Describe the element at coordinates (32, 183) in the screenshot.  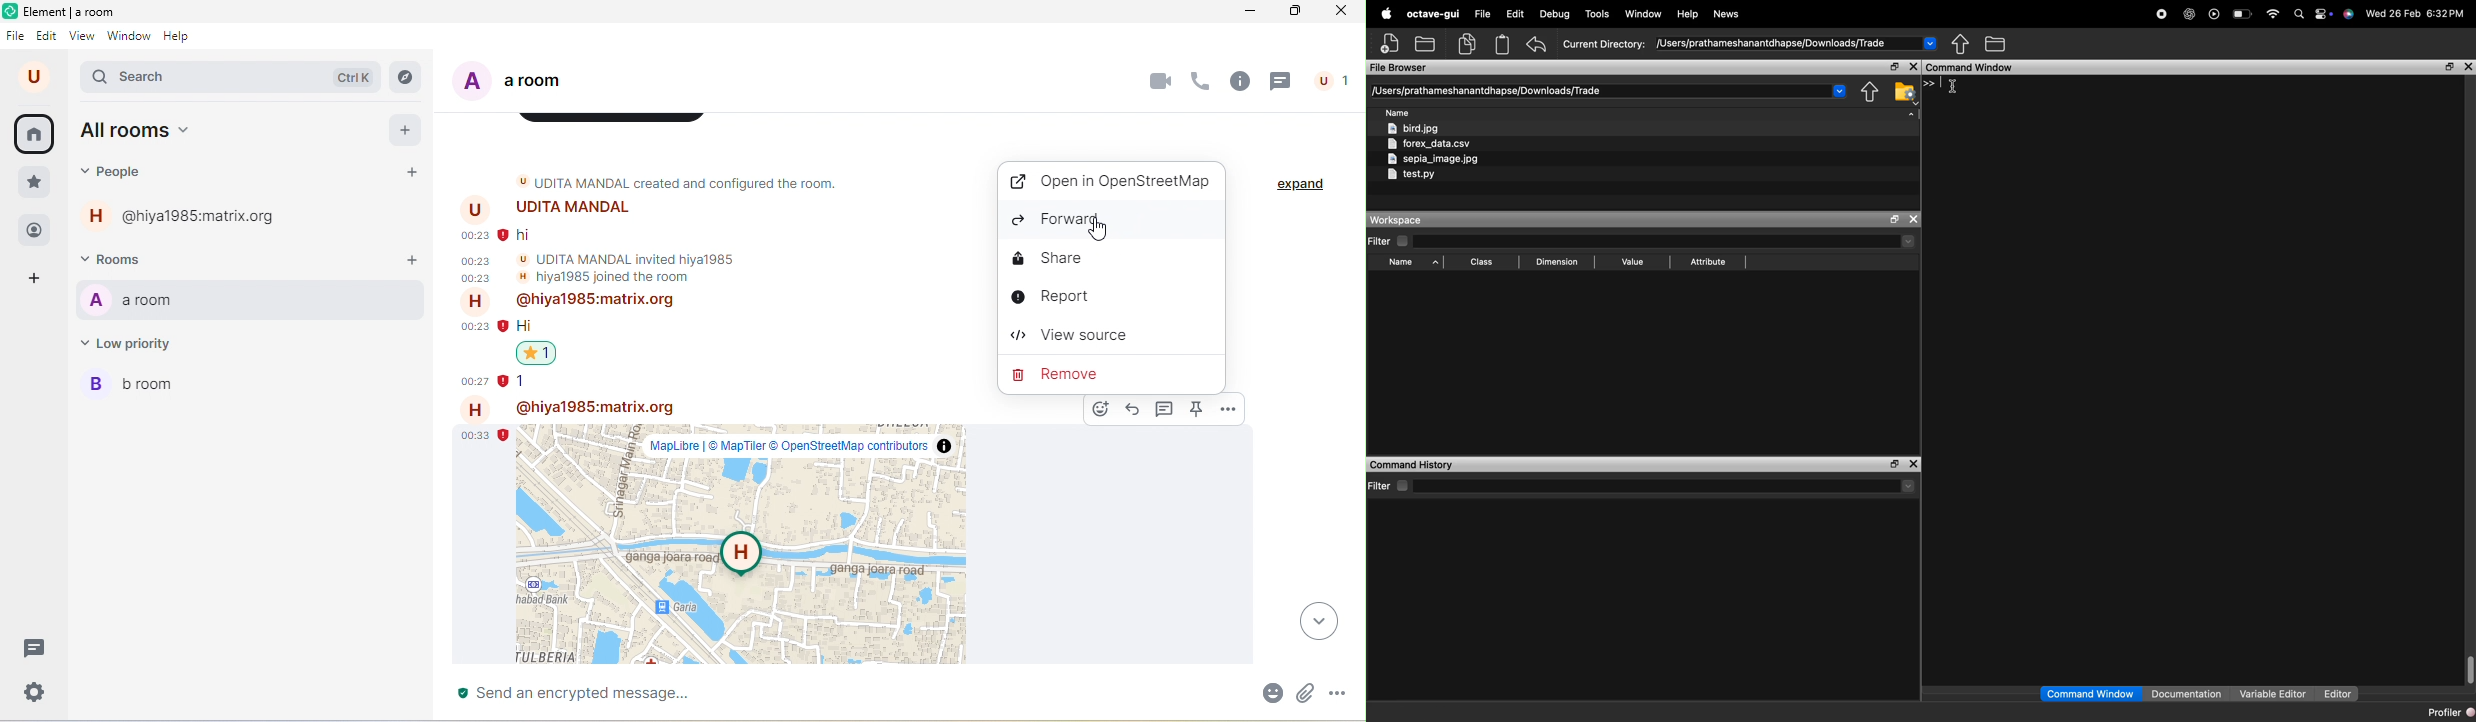
I see `favorite` at that location.